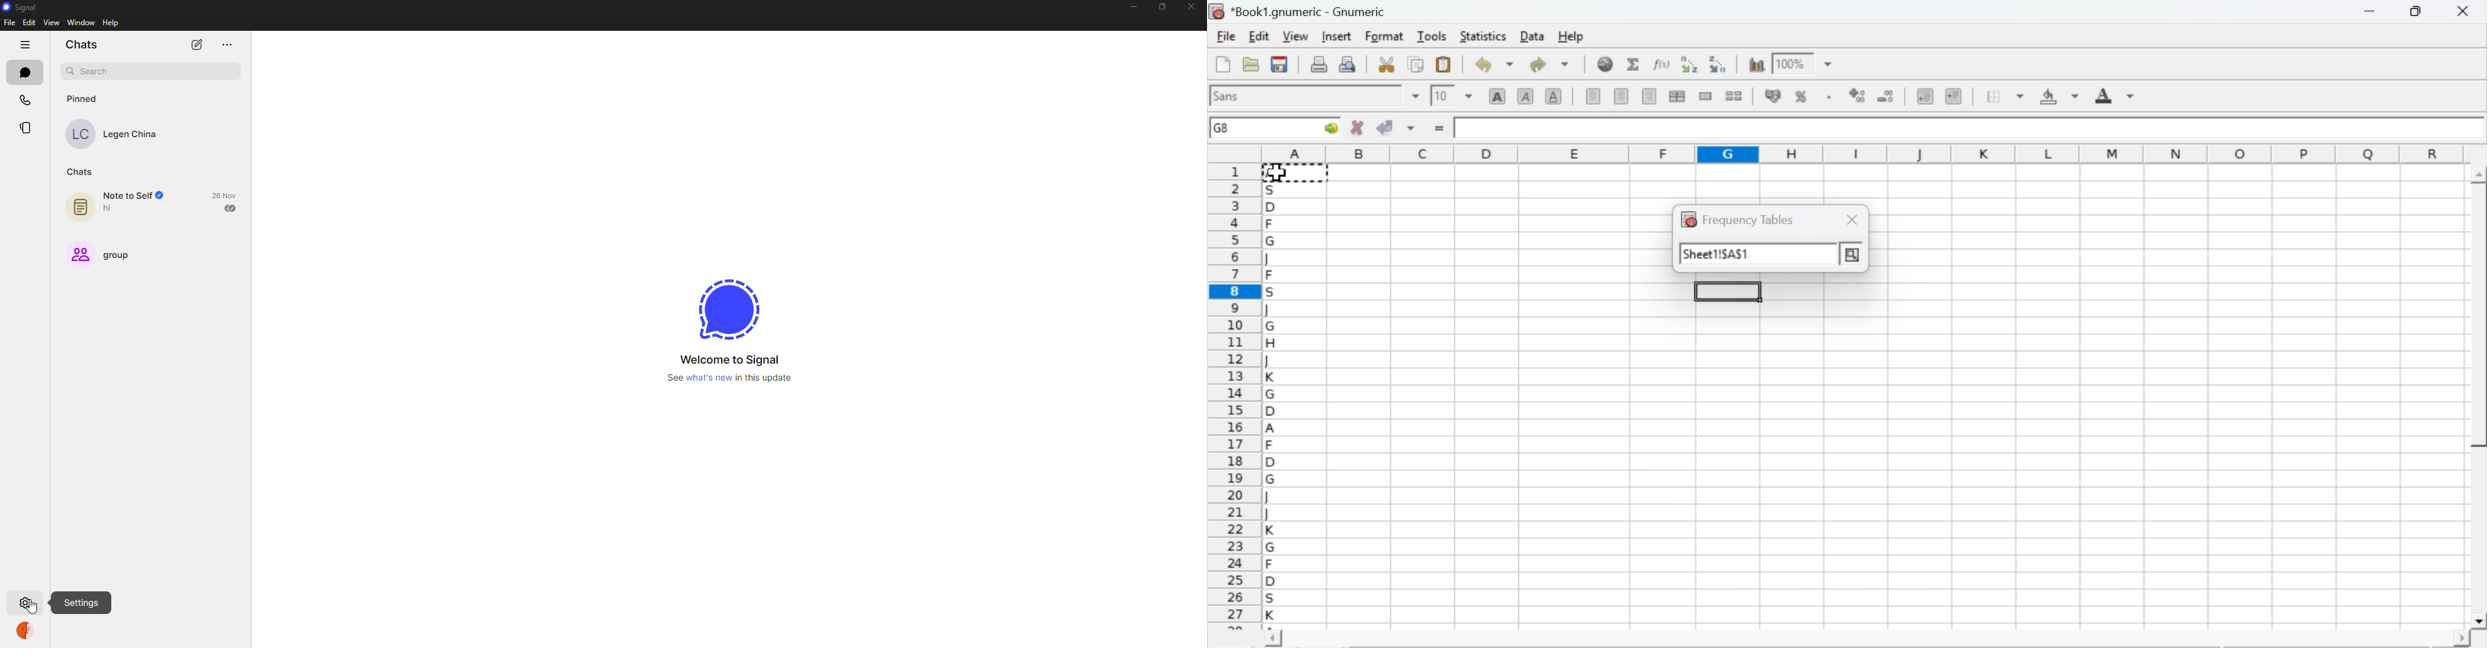  What do you see at coordinates (1790, 63) in the screenshot?
I see `100%` at bounding box center [1790, 63].